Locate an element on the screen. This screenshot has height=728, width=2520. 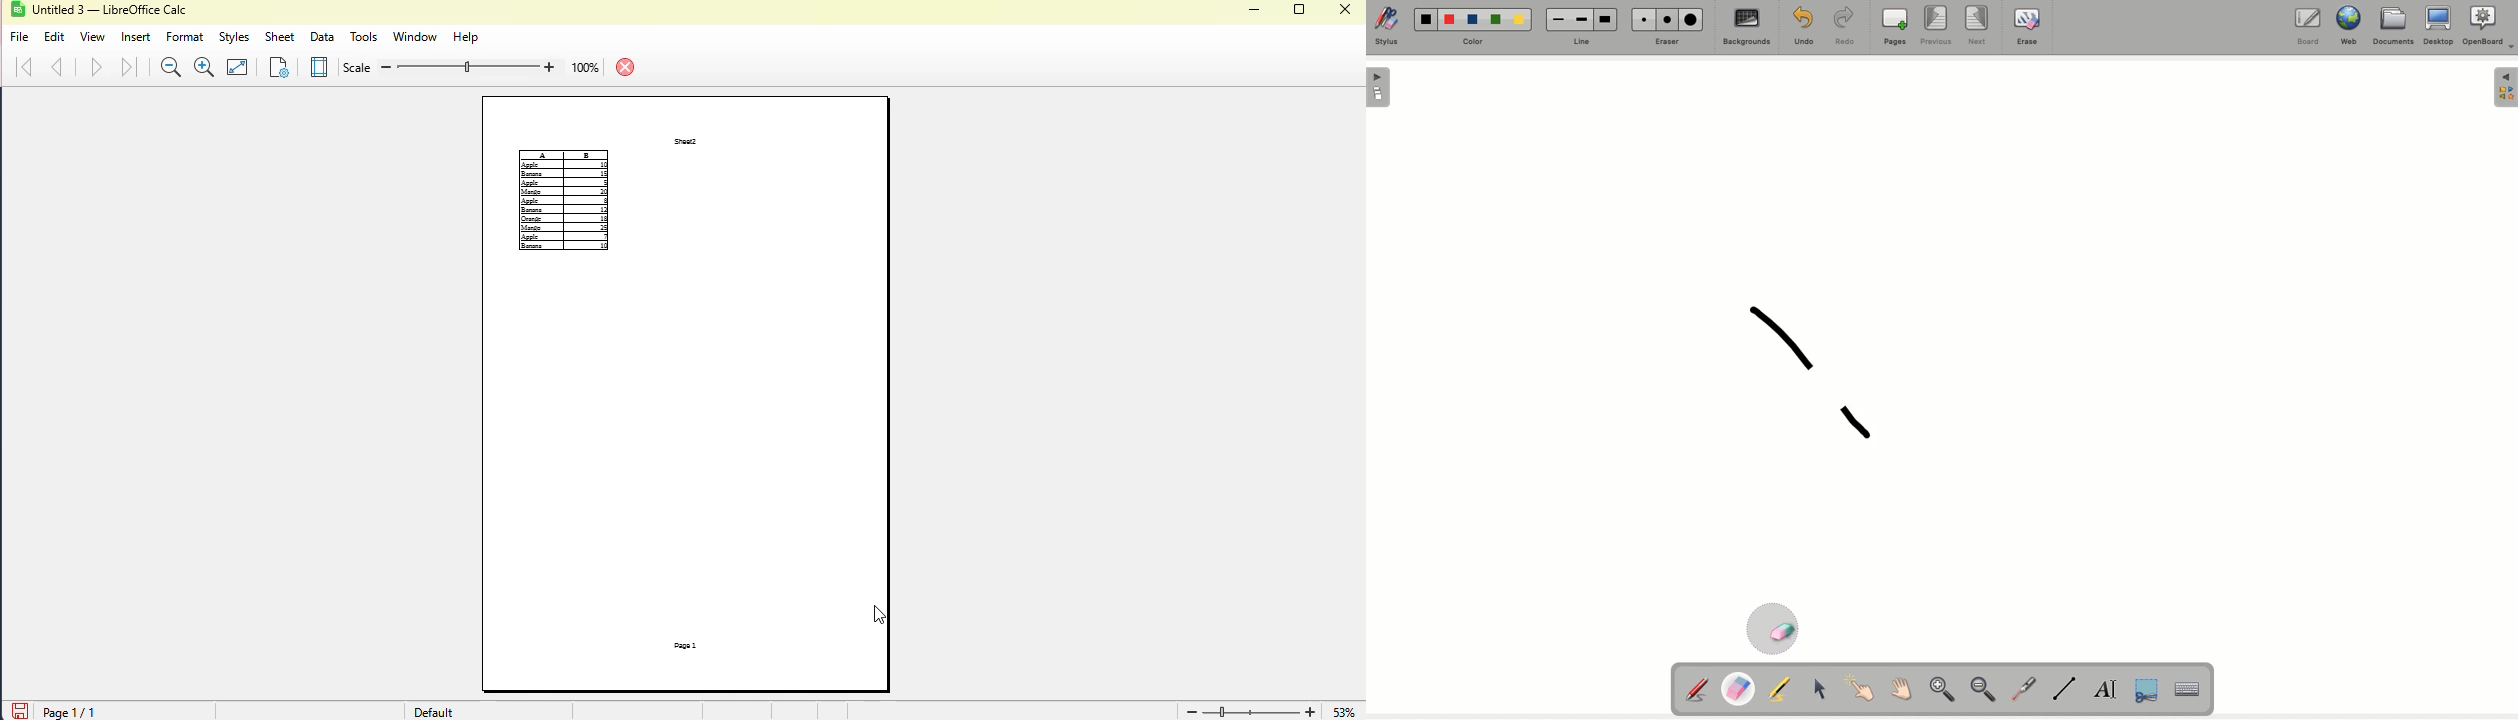
Color is located at coordinates (1478, 38).